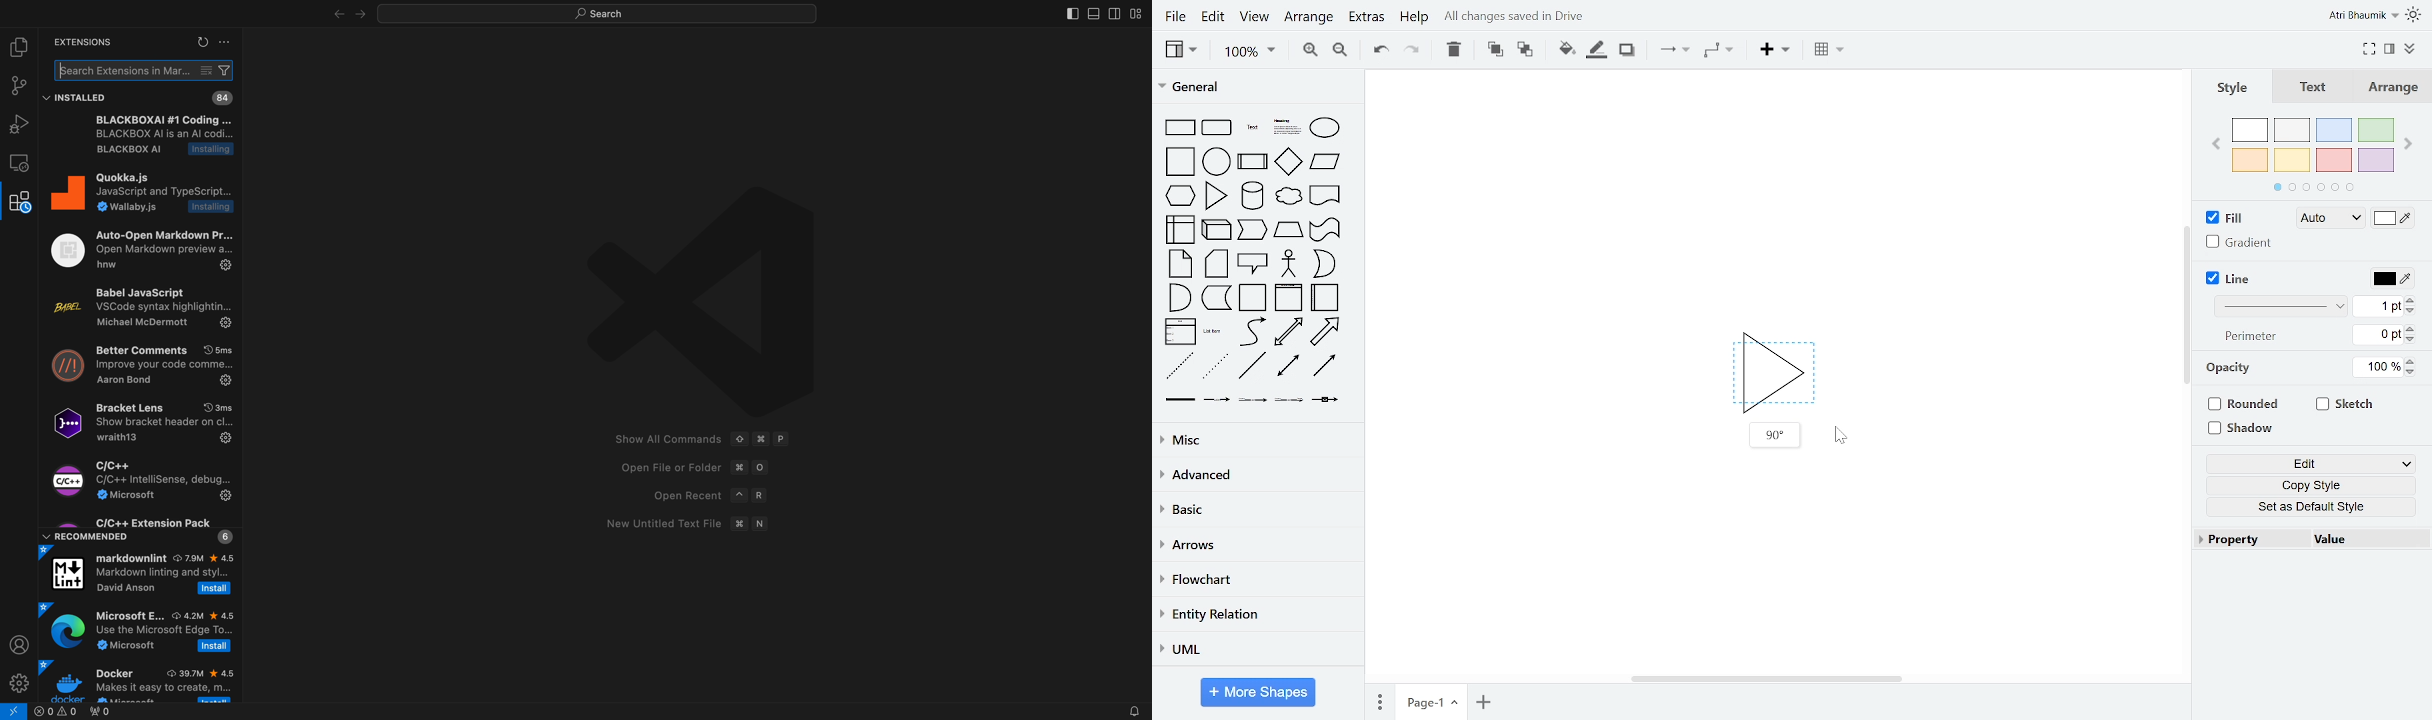  What do you see at coordinates (2312, 486) in the screenshot?
I see `copy style` at bounding box center [2312, 486].